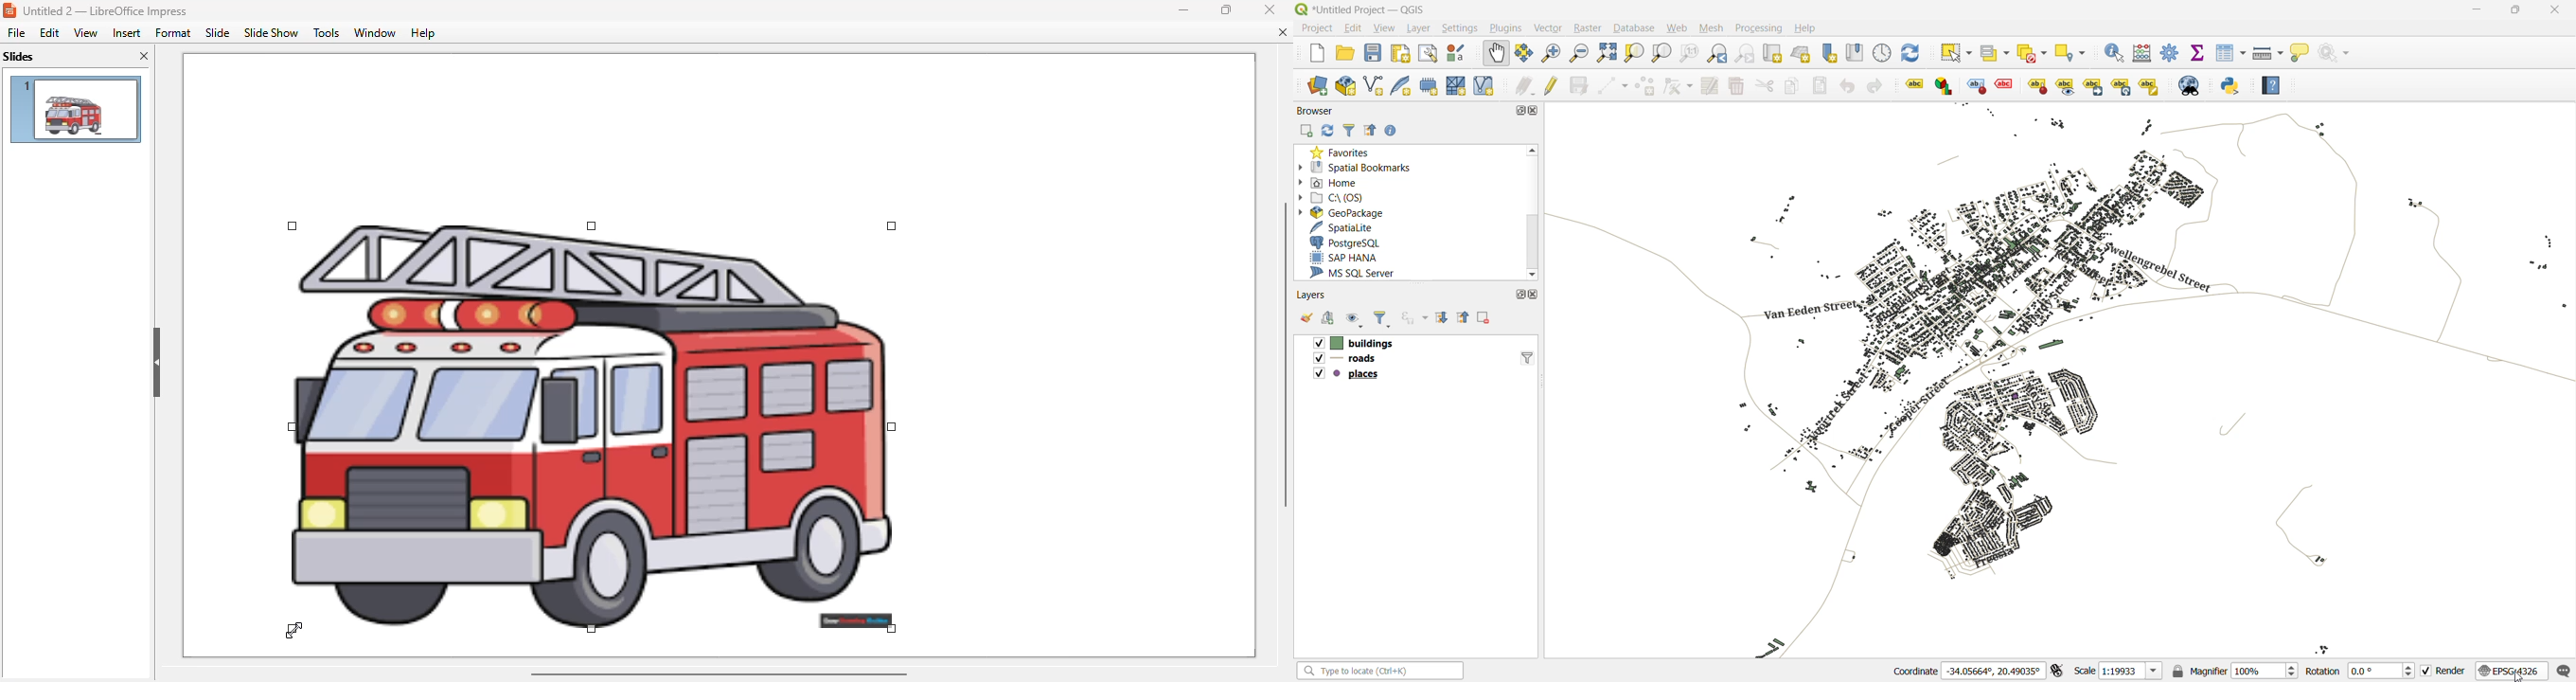  Describe the element at coordinates (293, 630) in the screenshot. I see `cursor` at that location.